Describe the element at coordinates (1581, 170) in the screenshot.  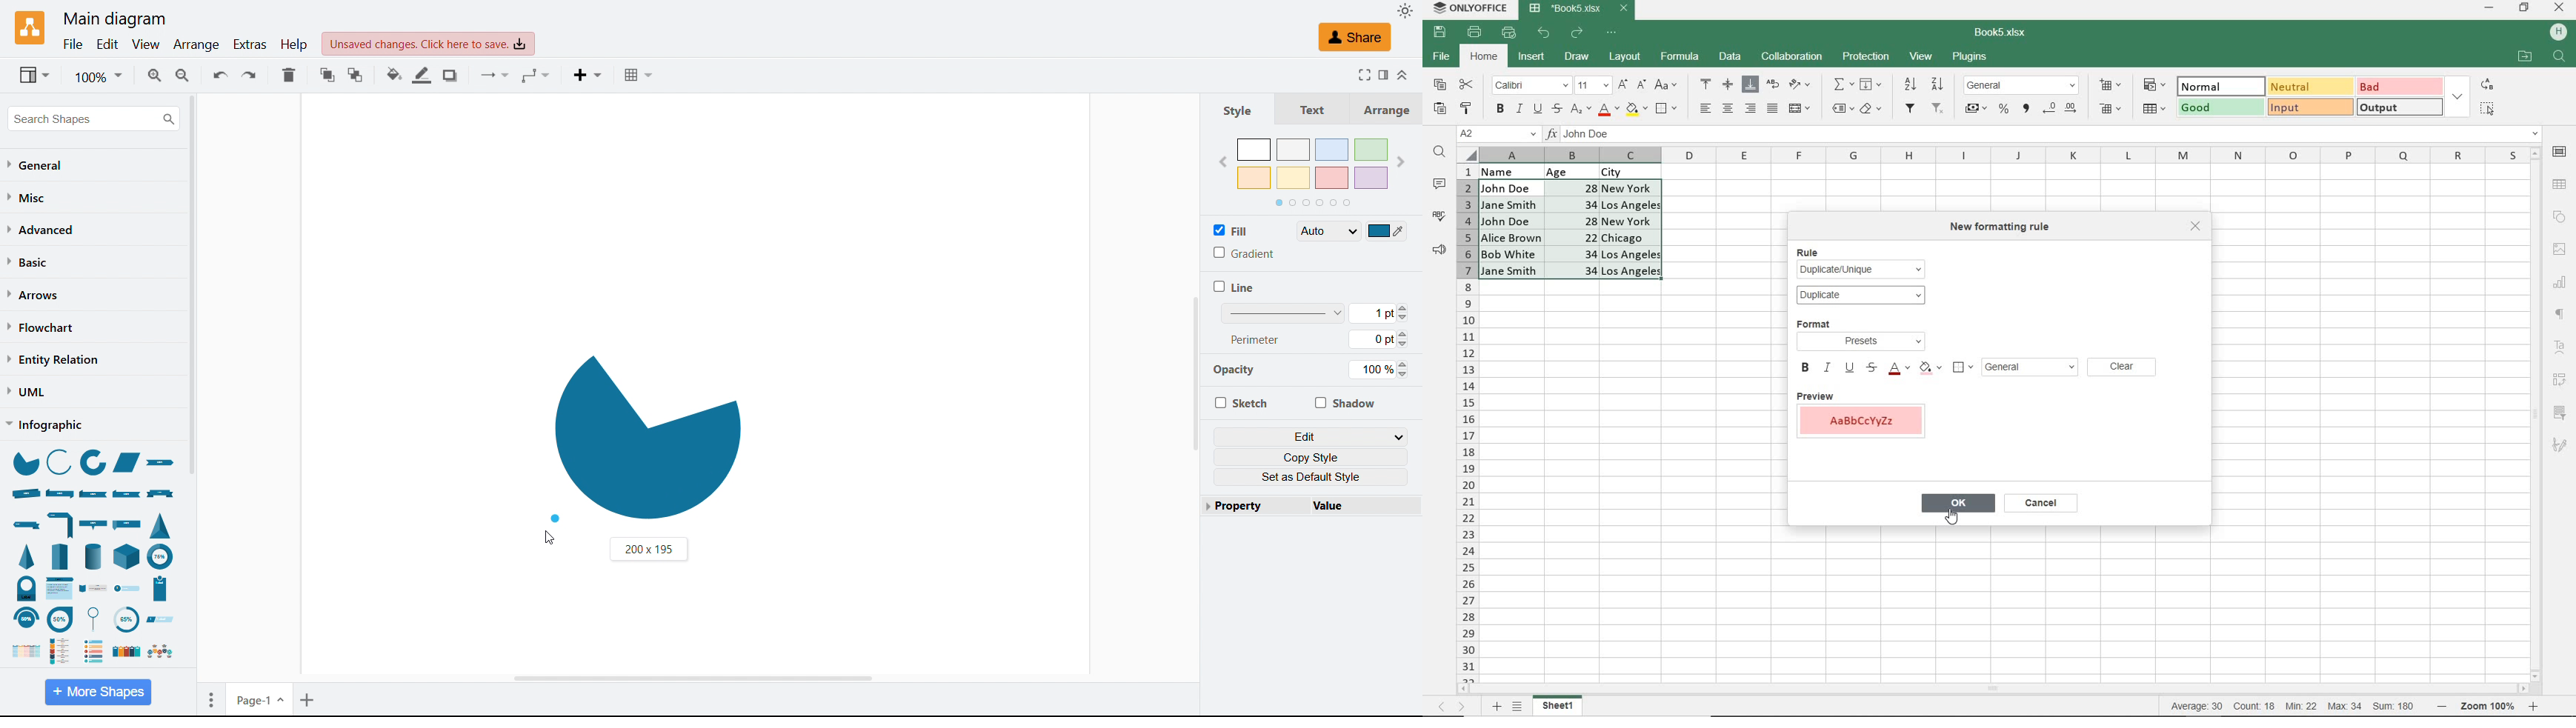
I see `DATA` at that location.